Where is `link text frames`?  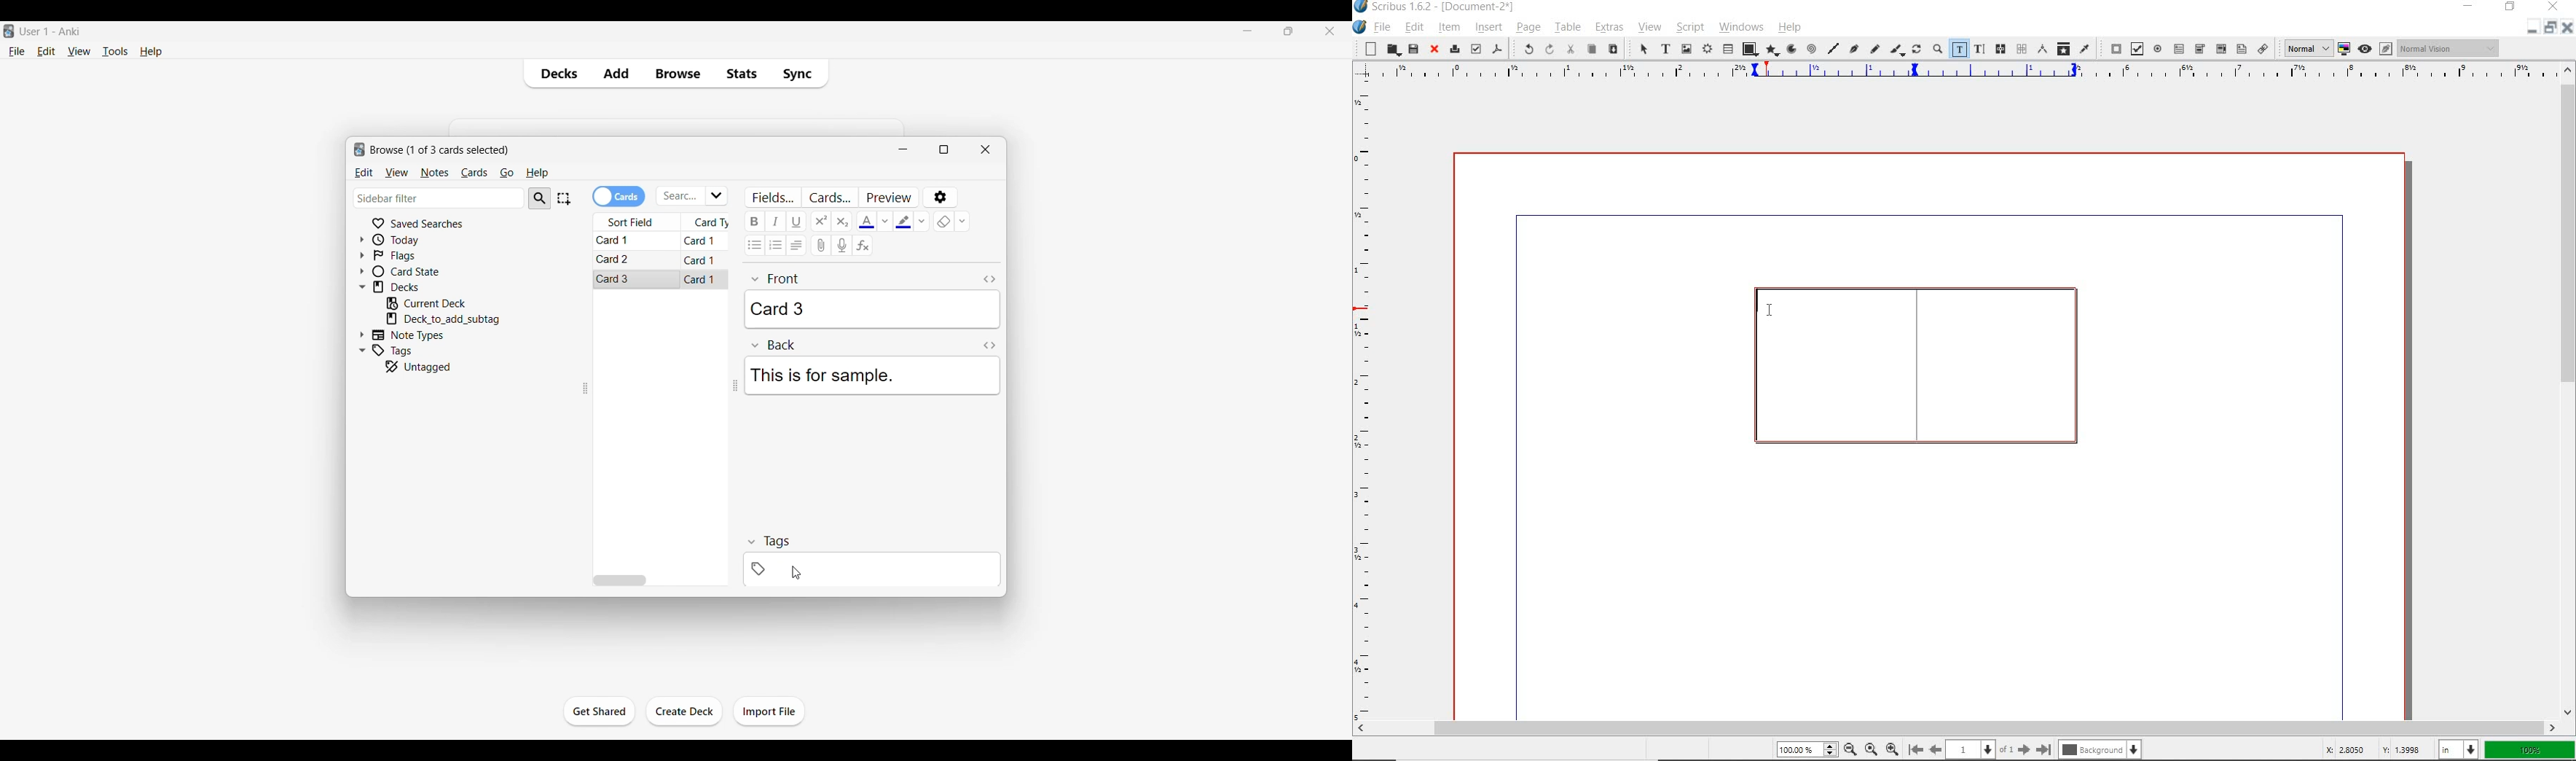 link text frames is located at coordinates (2000, 50).